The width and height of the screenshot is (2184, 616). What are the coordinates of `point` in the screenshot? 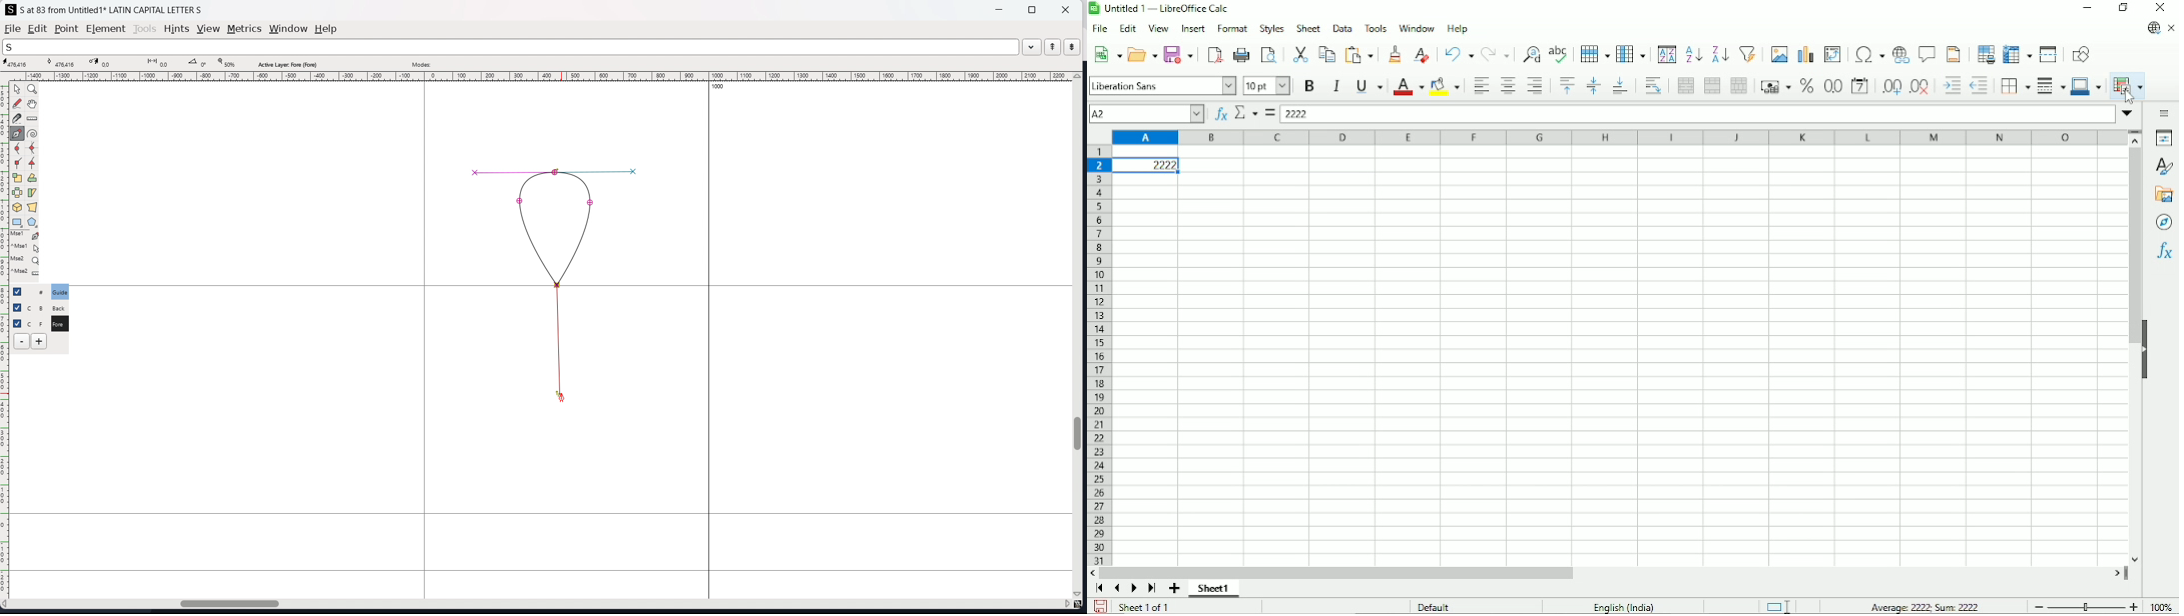 It's located at (66, 30).